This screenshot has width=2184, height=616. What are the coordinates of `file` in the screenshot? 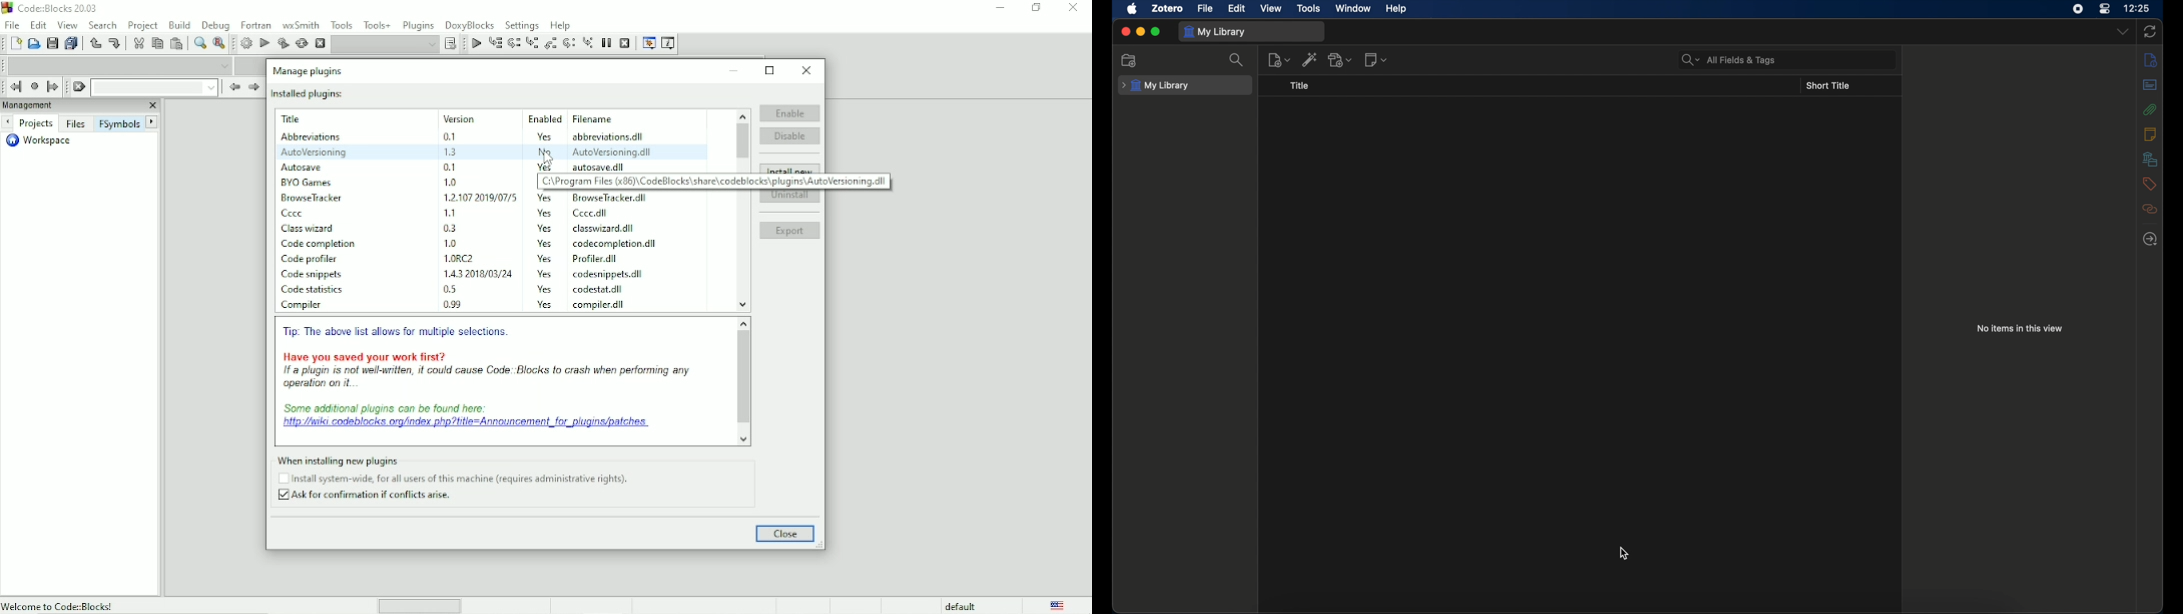 It's located at (603, 228).